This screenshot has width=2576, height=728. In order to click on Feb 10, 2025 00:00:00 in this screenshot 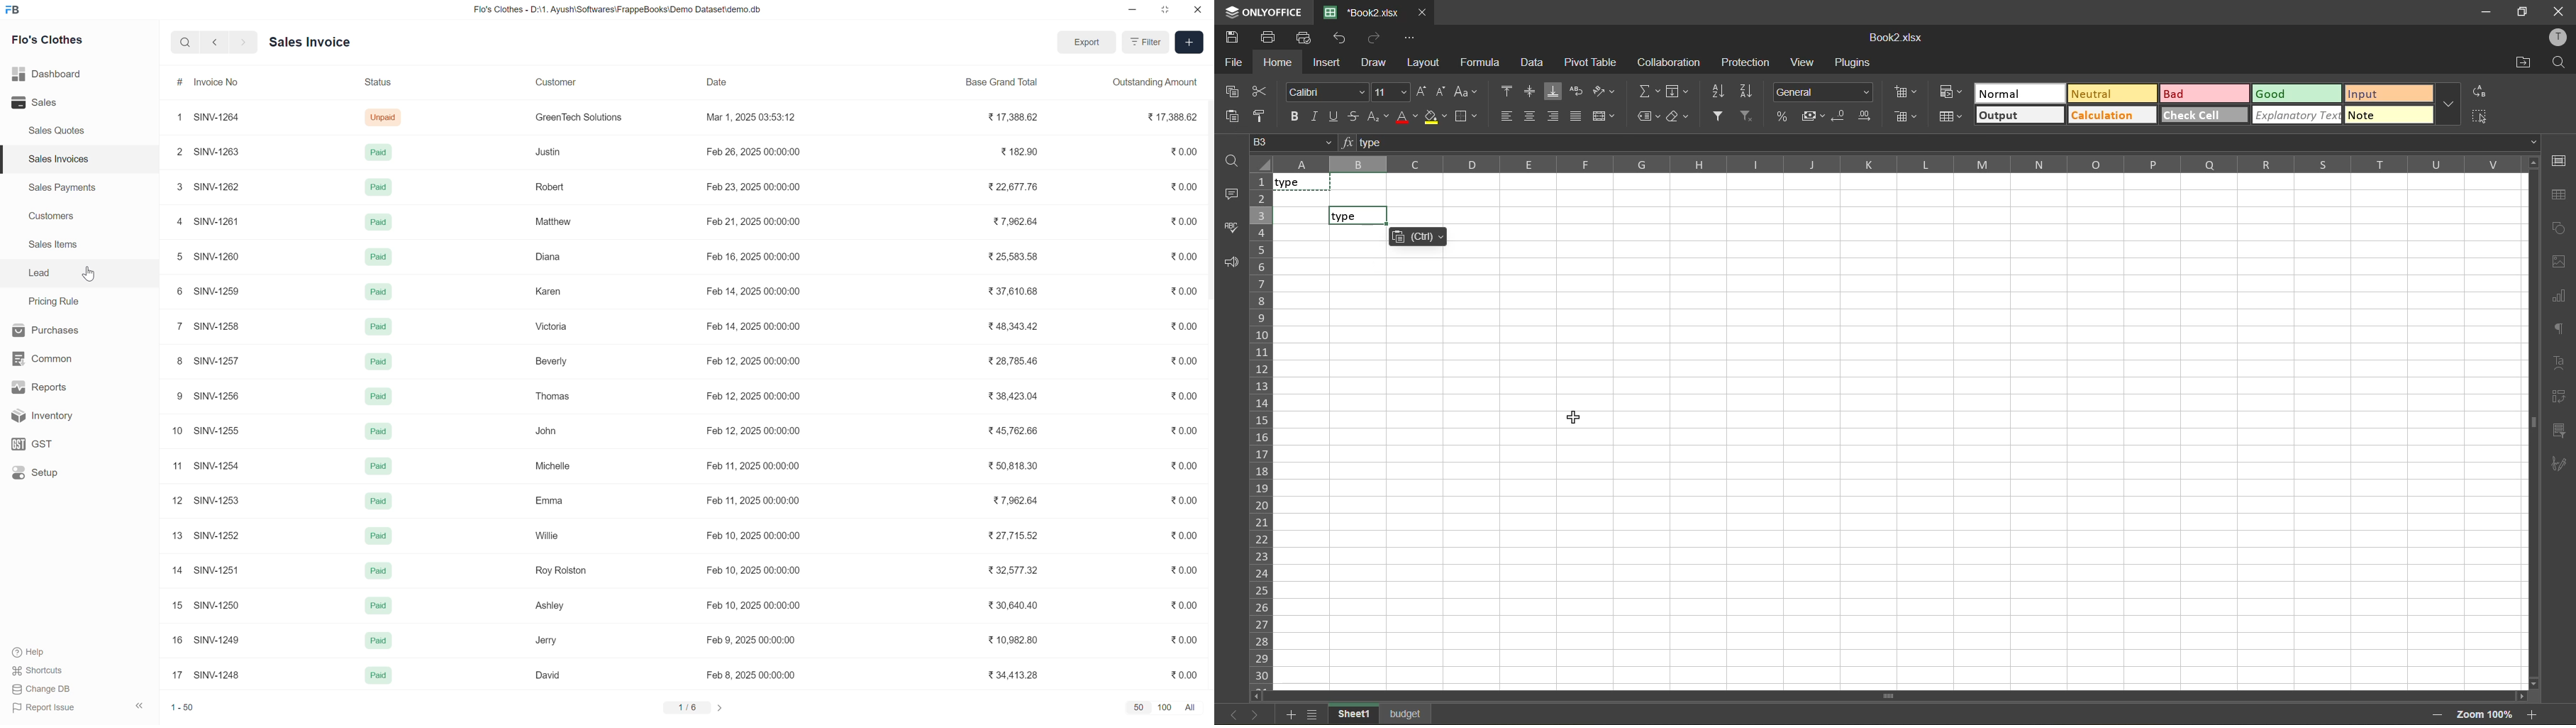, I will do `click(751, 535)`.